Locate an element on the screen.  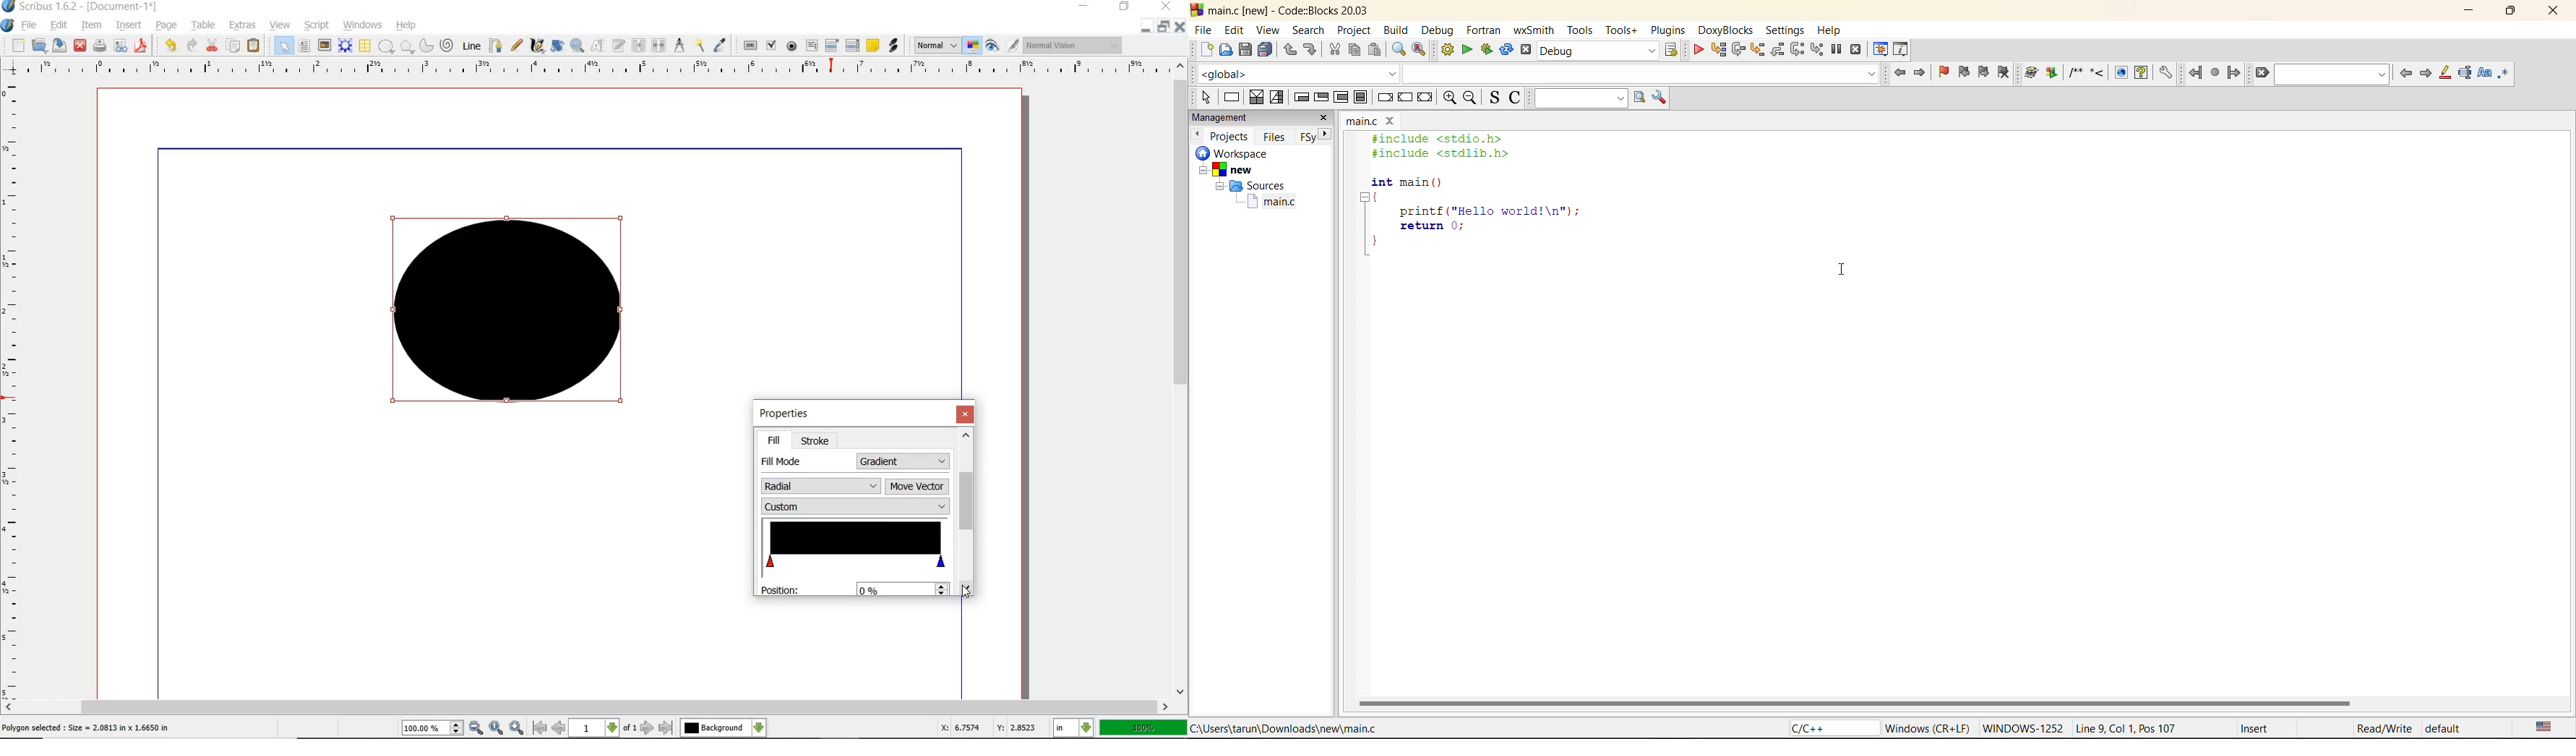
first is located at coordinates (539, 728).